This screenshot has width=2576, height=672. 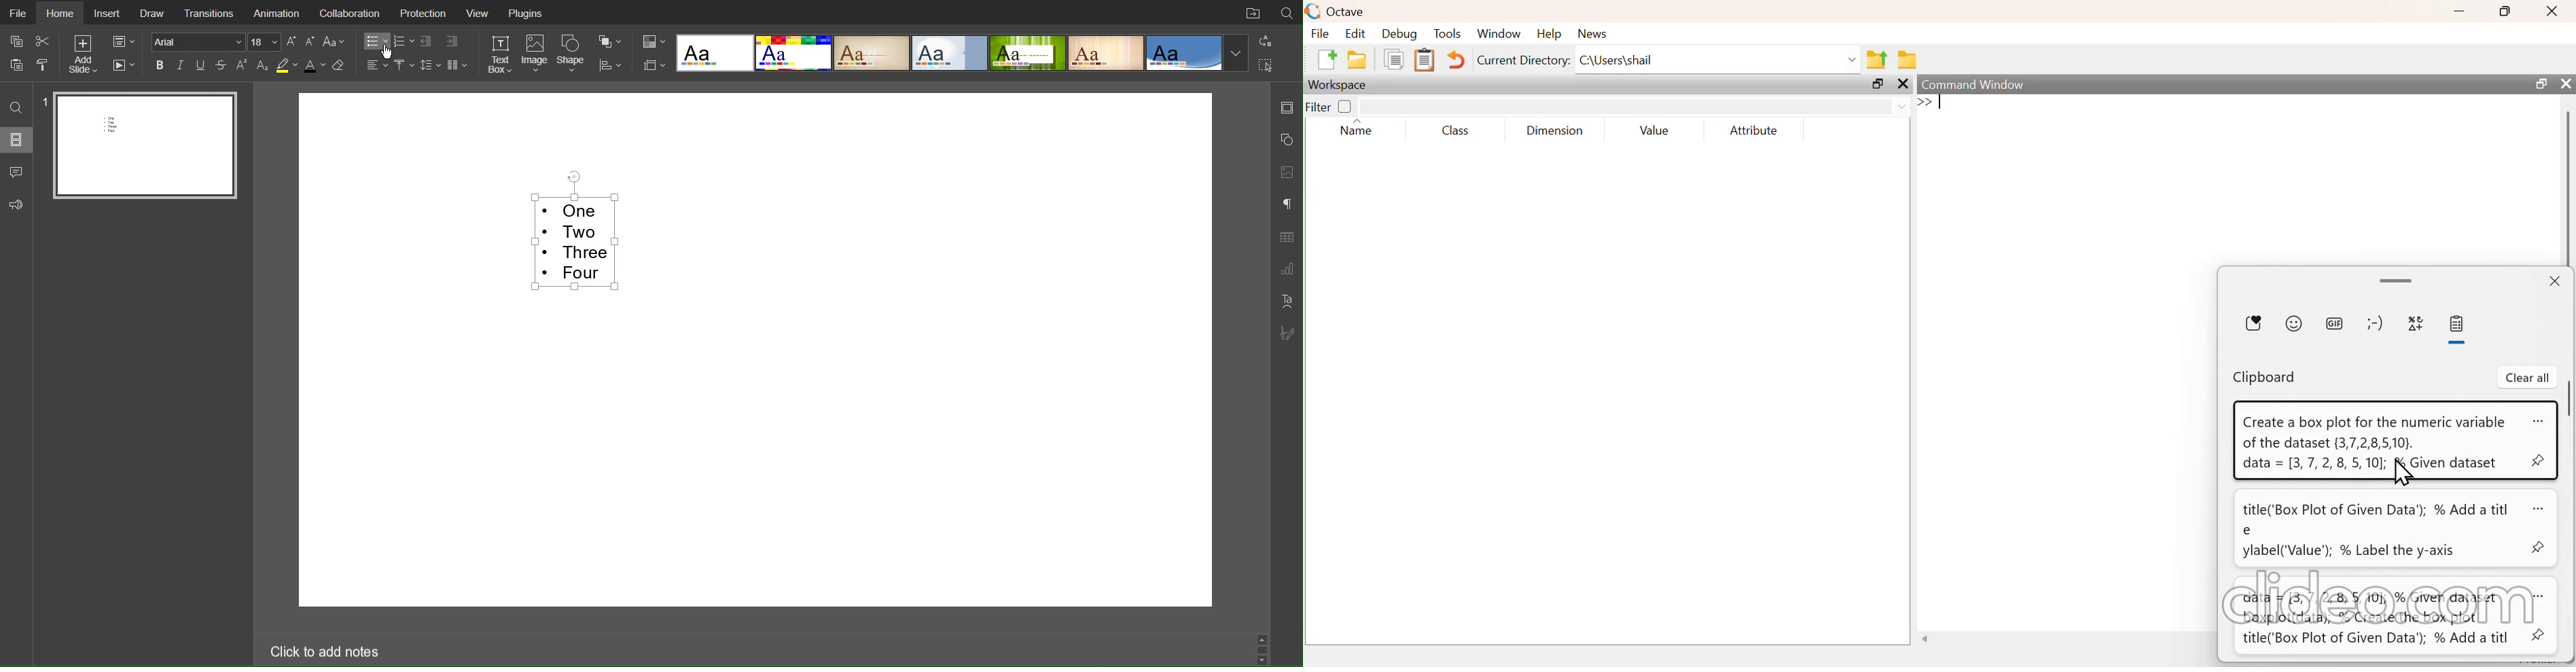 I want to click on copy, so click(x=1390, y=60).